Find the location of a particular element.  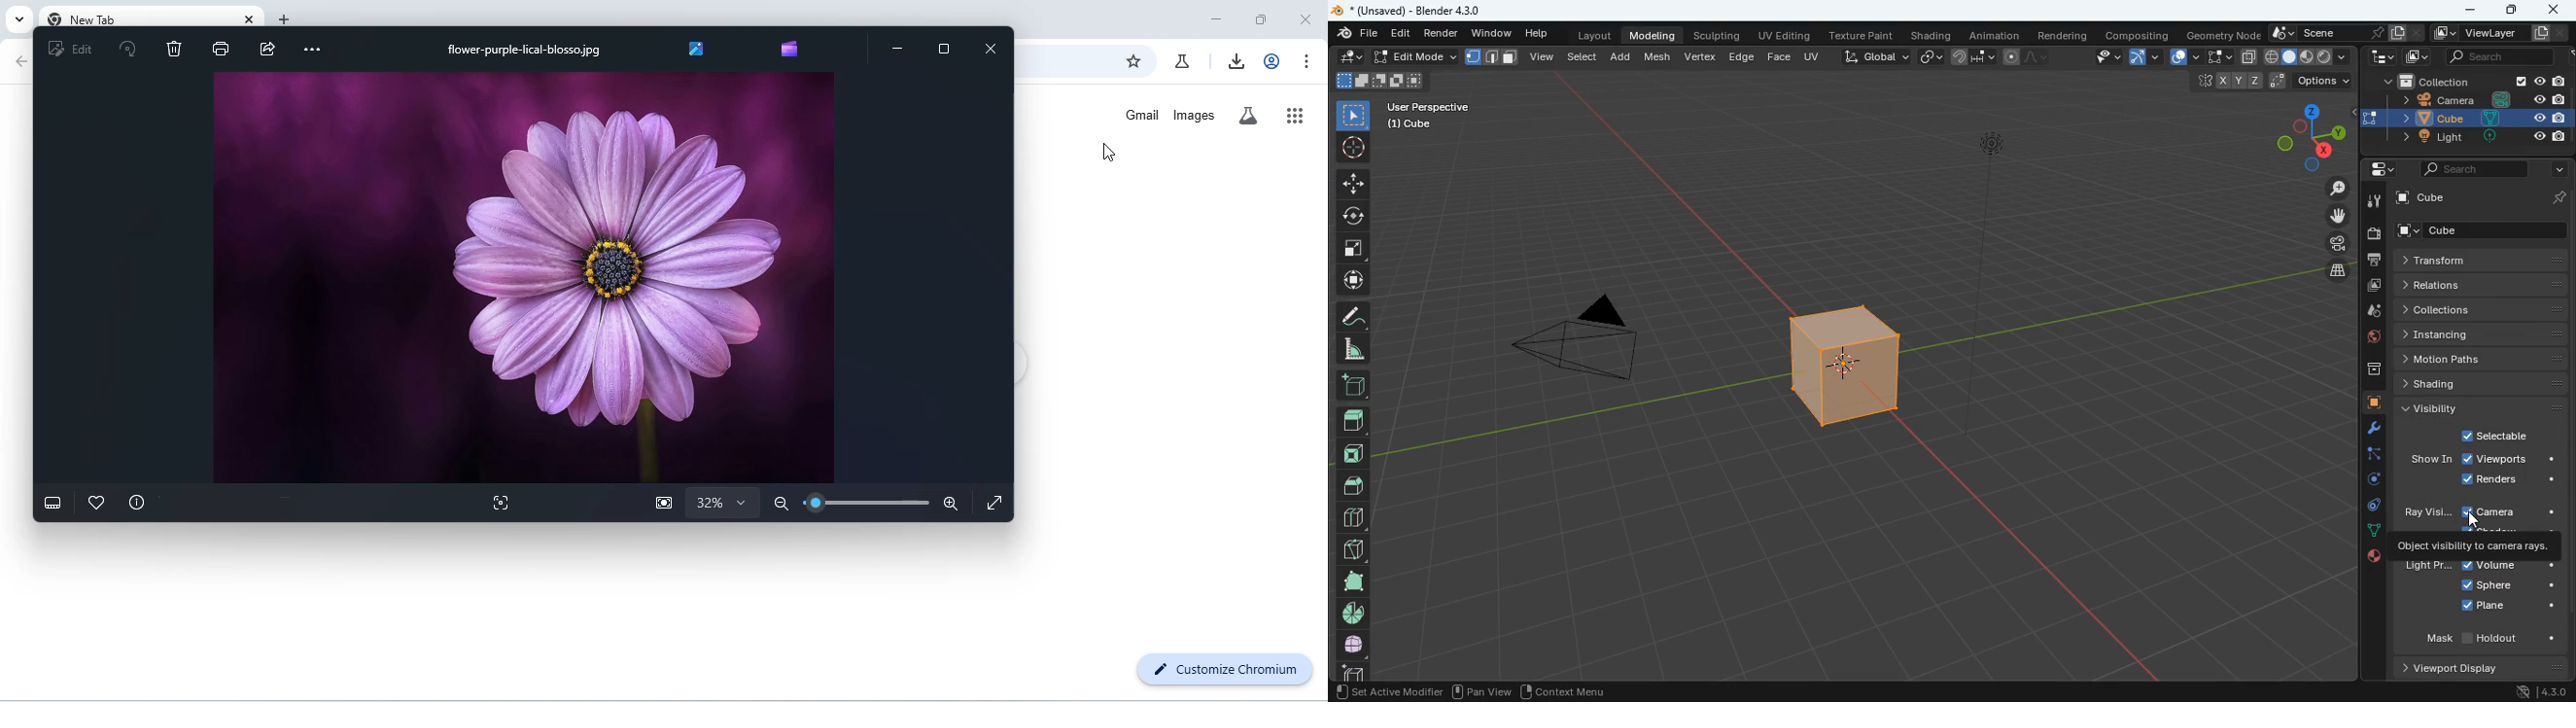

downloads is located at coordinates (1236, 60).